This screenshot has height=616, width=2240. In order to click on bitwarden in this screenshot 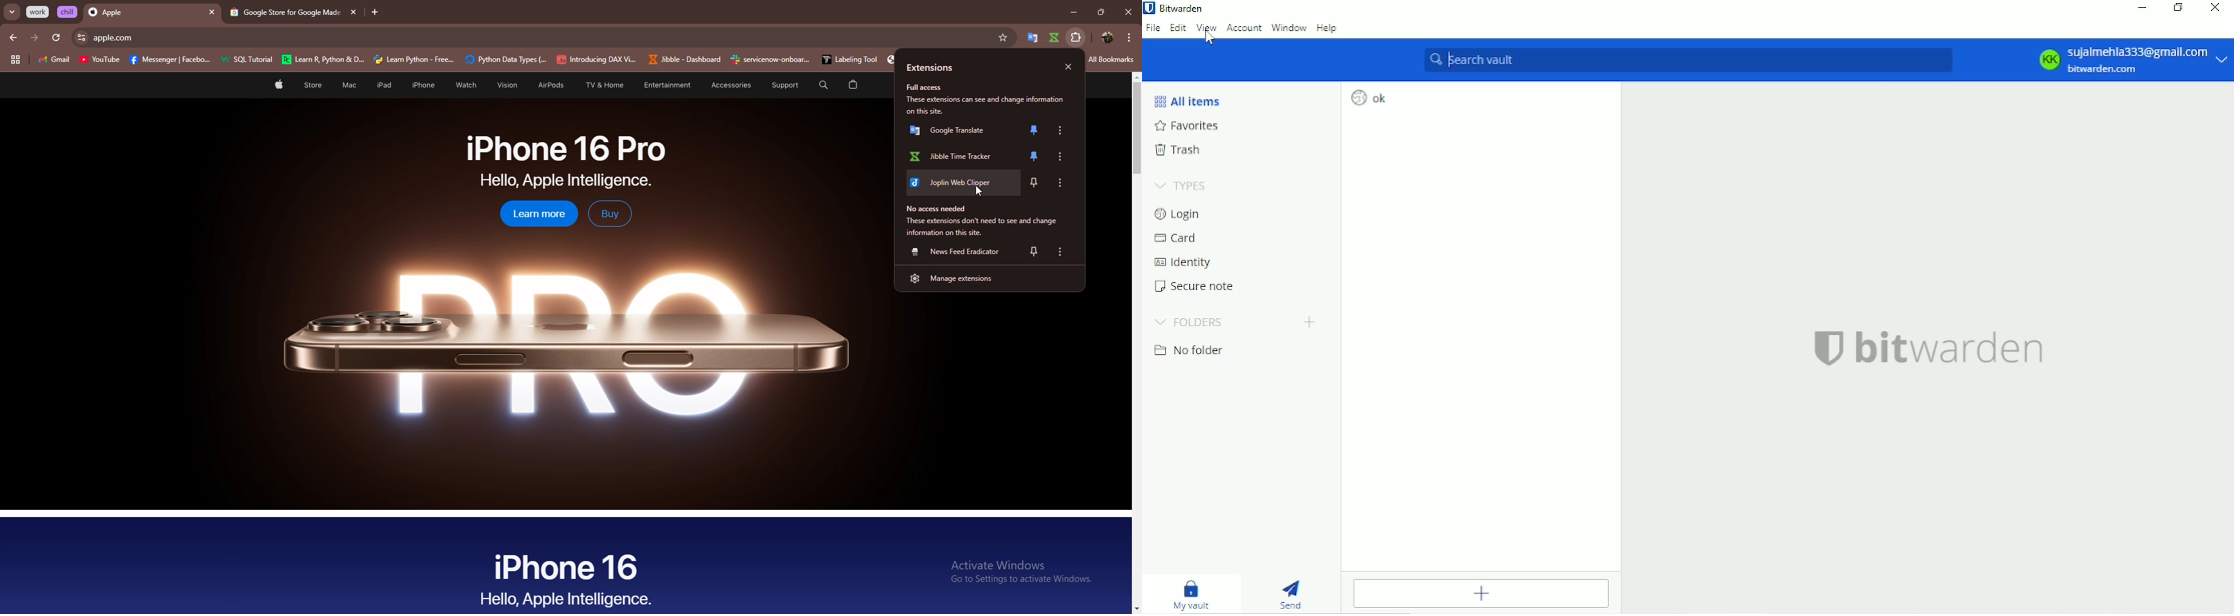, I will do `click(1930, 347)`.